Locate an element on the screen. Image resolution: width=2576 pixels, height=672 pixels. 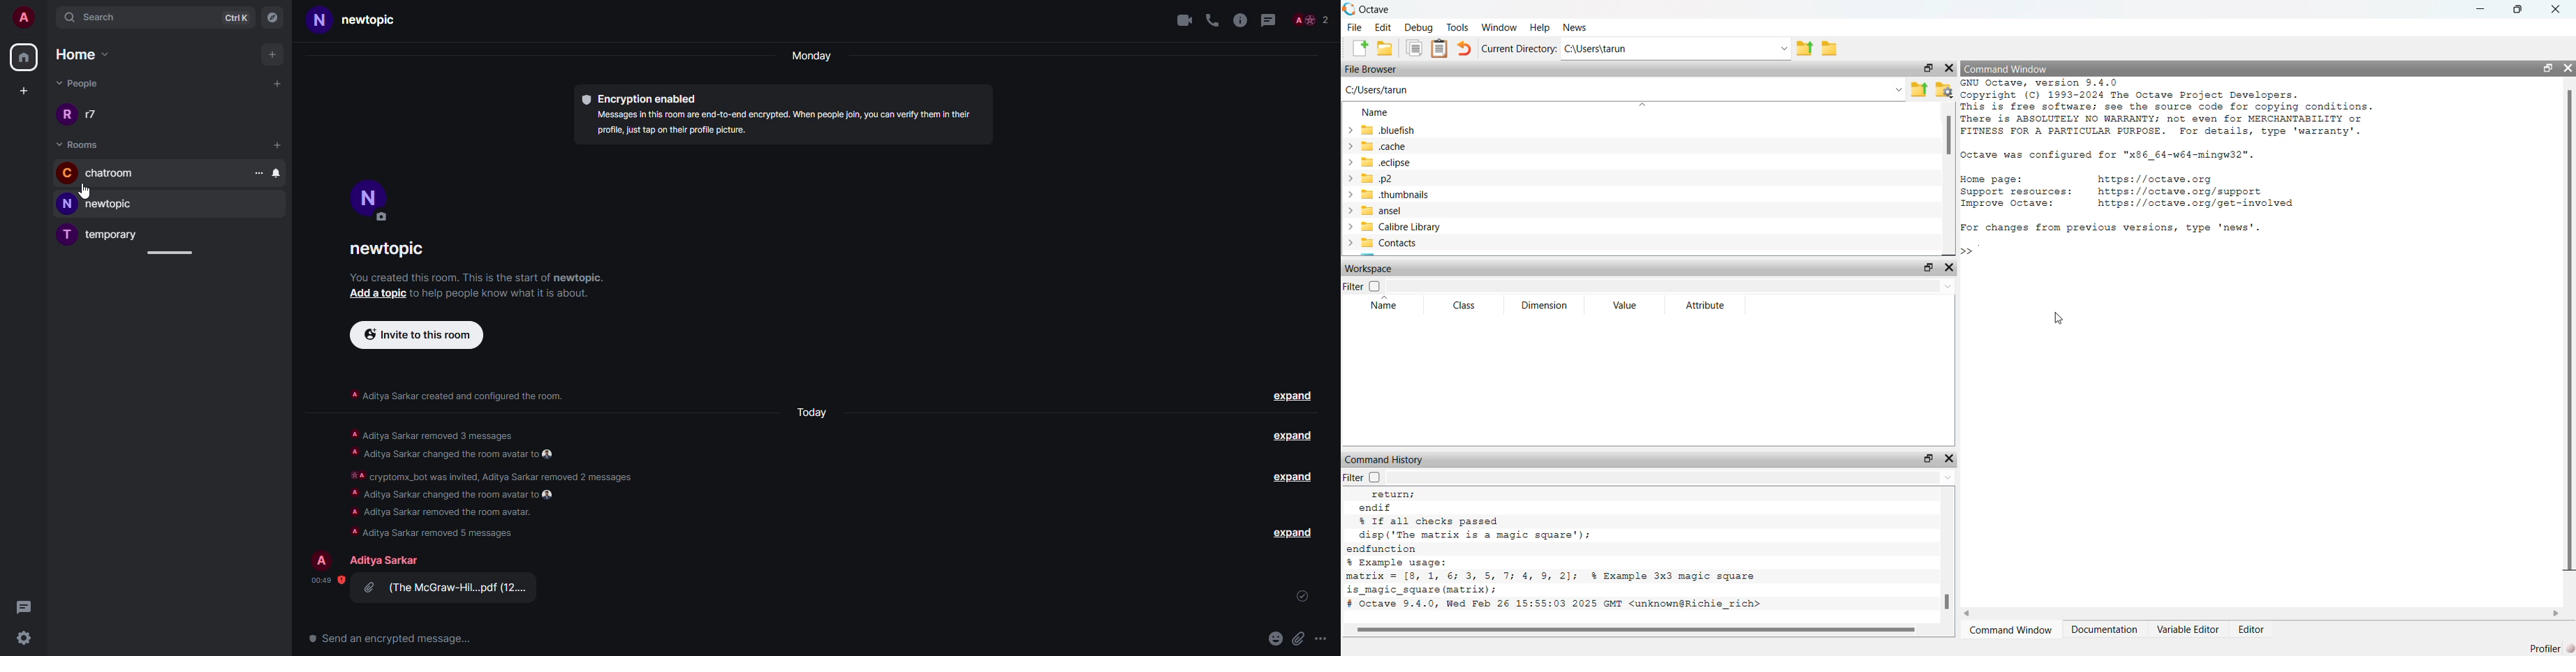
temporary is located at coordinates (107, 234).